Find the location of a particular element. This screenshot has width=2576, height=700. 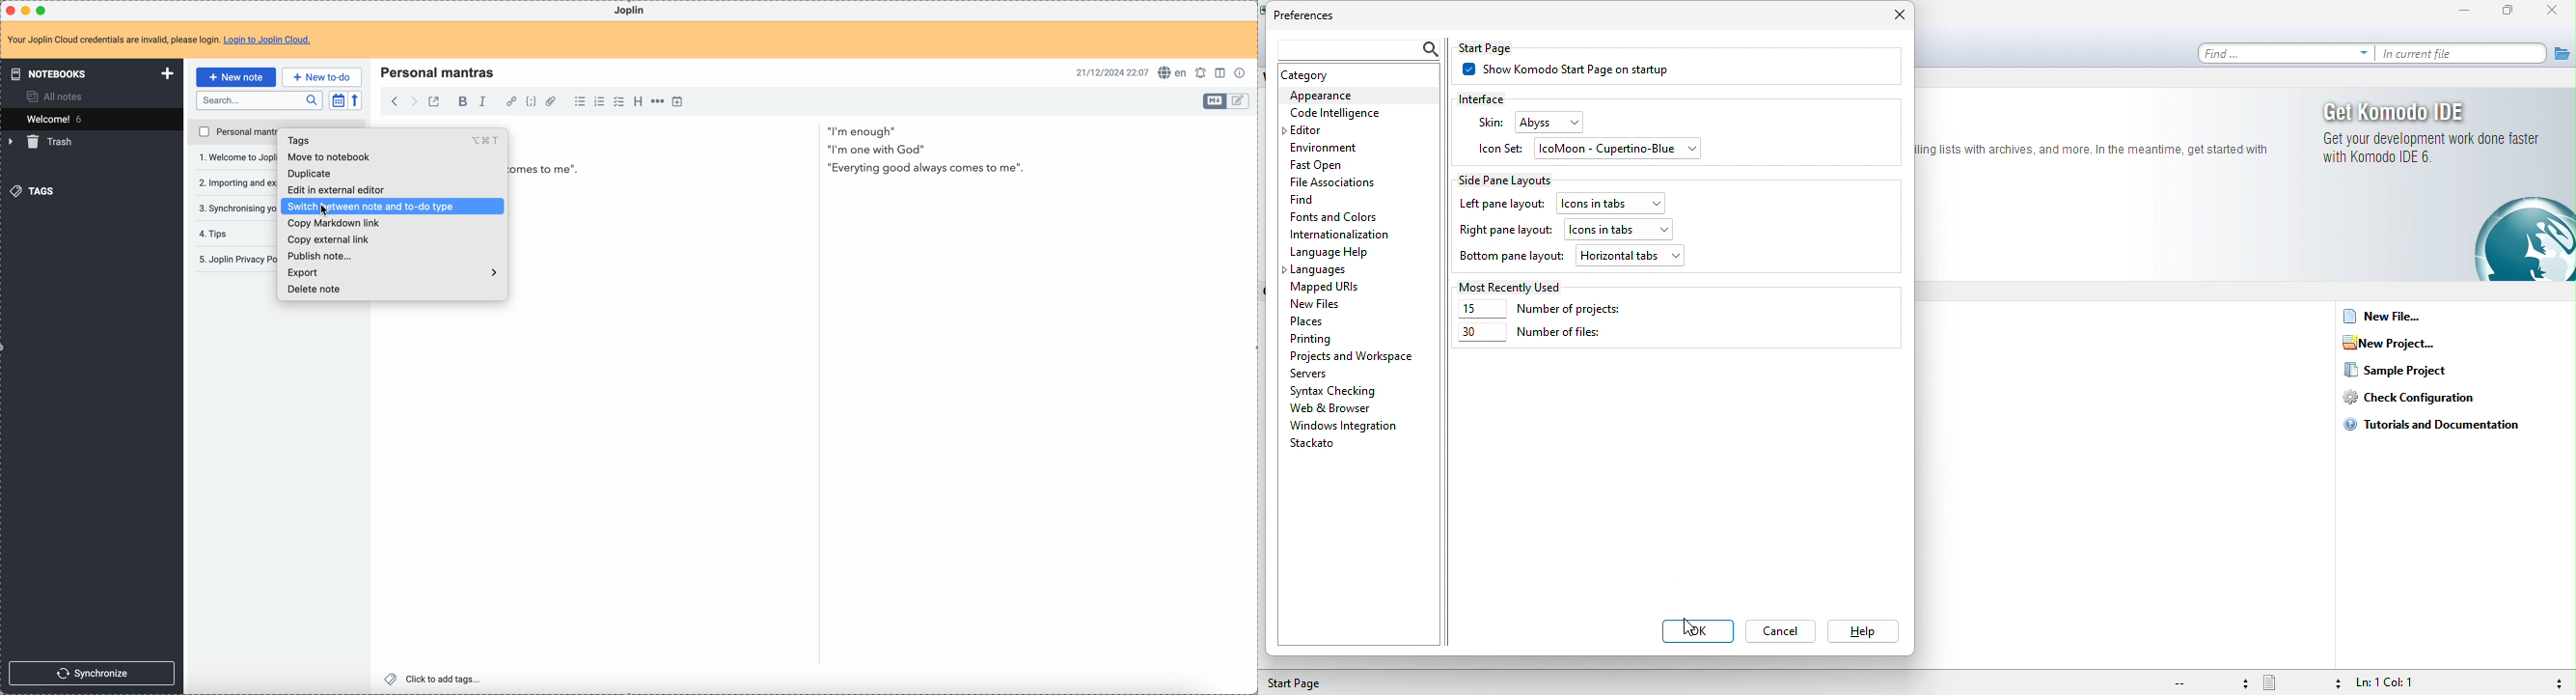

bulleted list is located at coordinates (578, 101).